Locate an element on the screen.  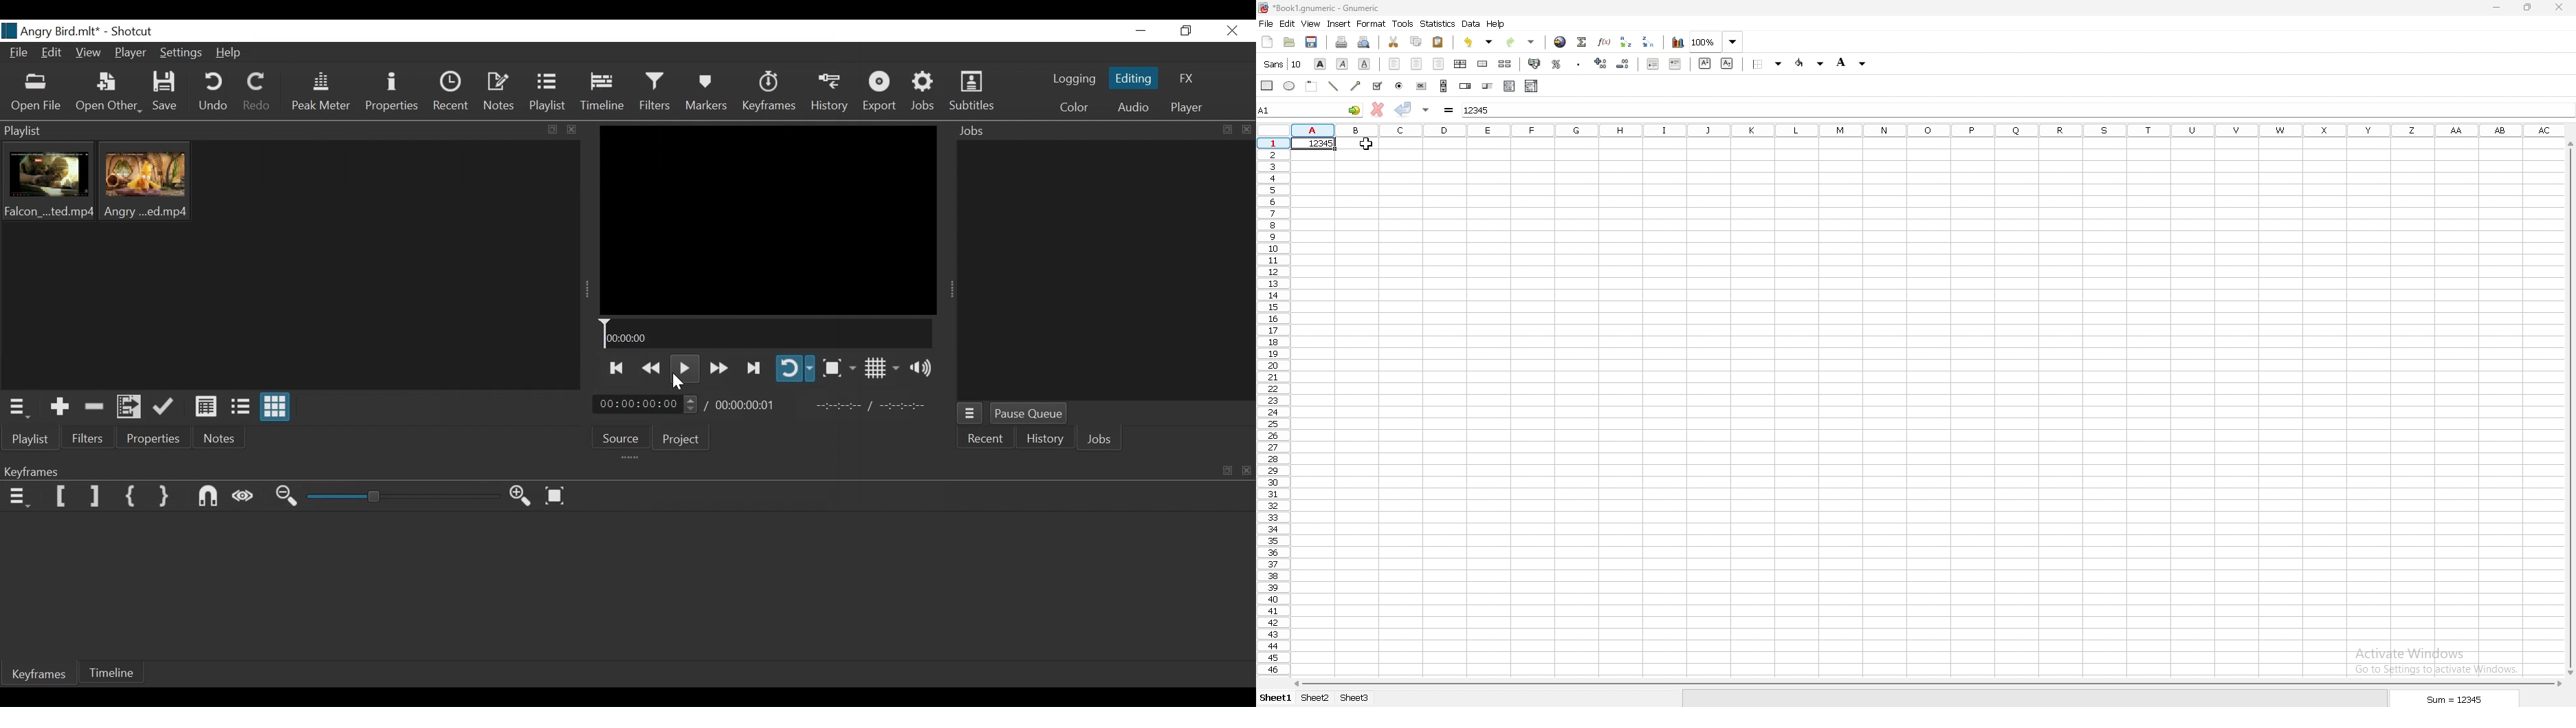
merge cells is located at coordinates (1482, 64).